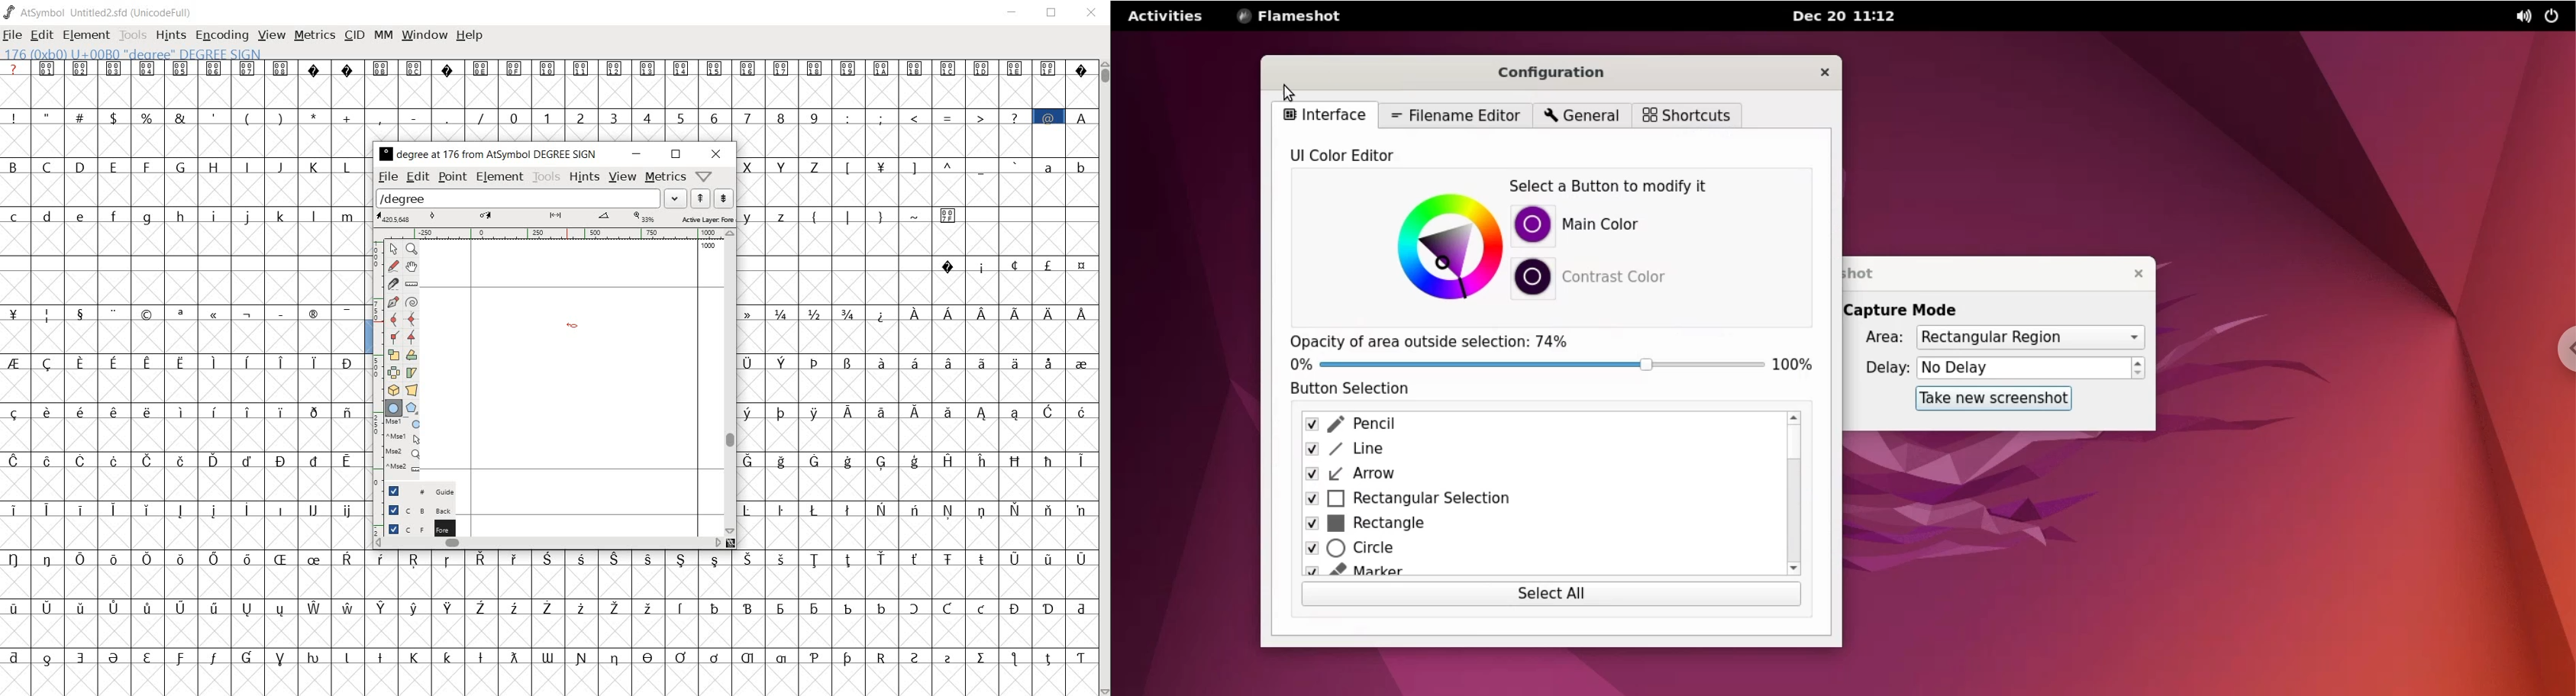 The height and width of the screenshot is (700, 2576). I want to click on empty glyph slots, so click(186, 287).